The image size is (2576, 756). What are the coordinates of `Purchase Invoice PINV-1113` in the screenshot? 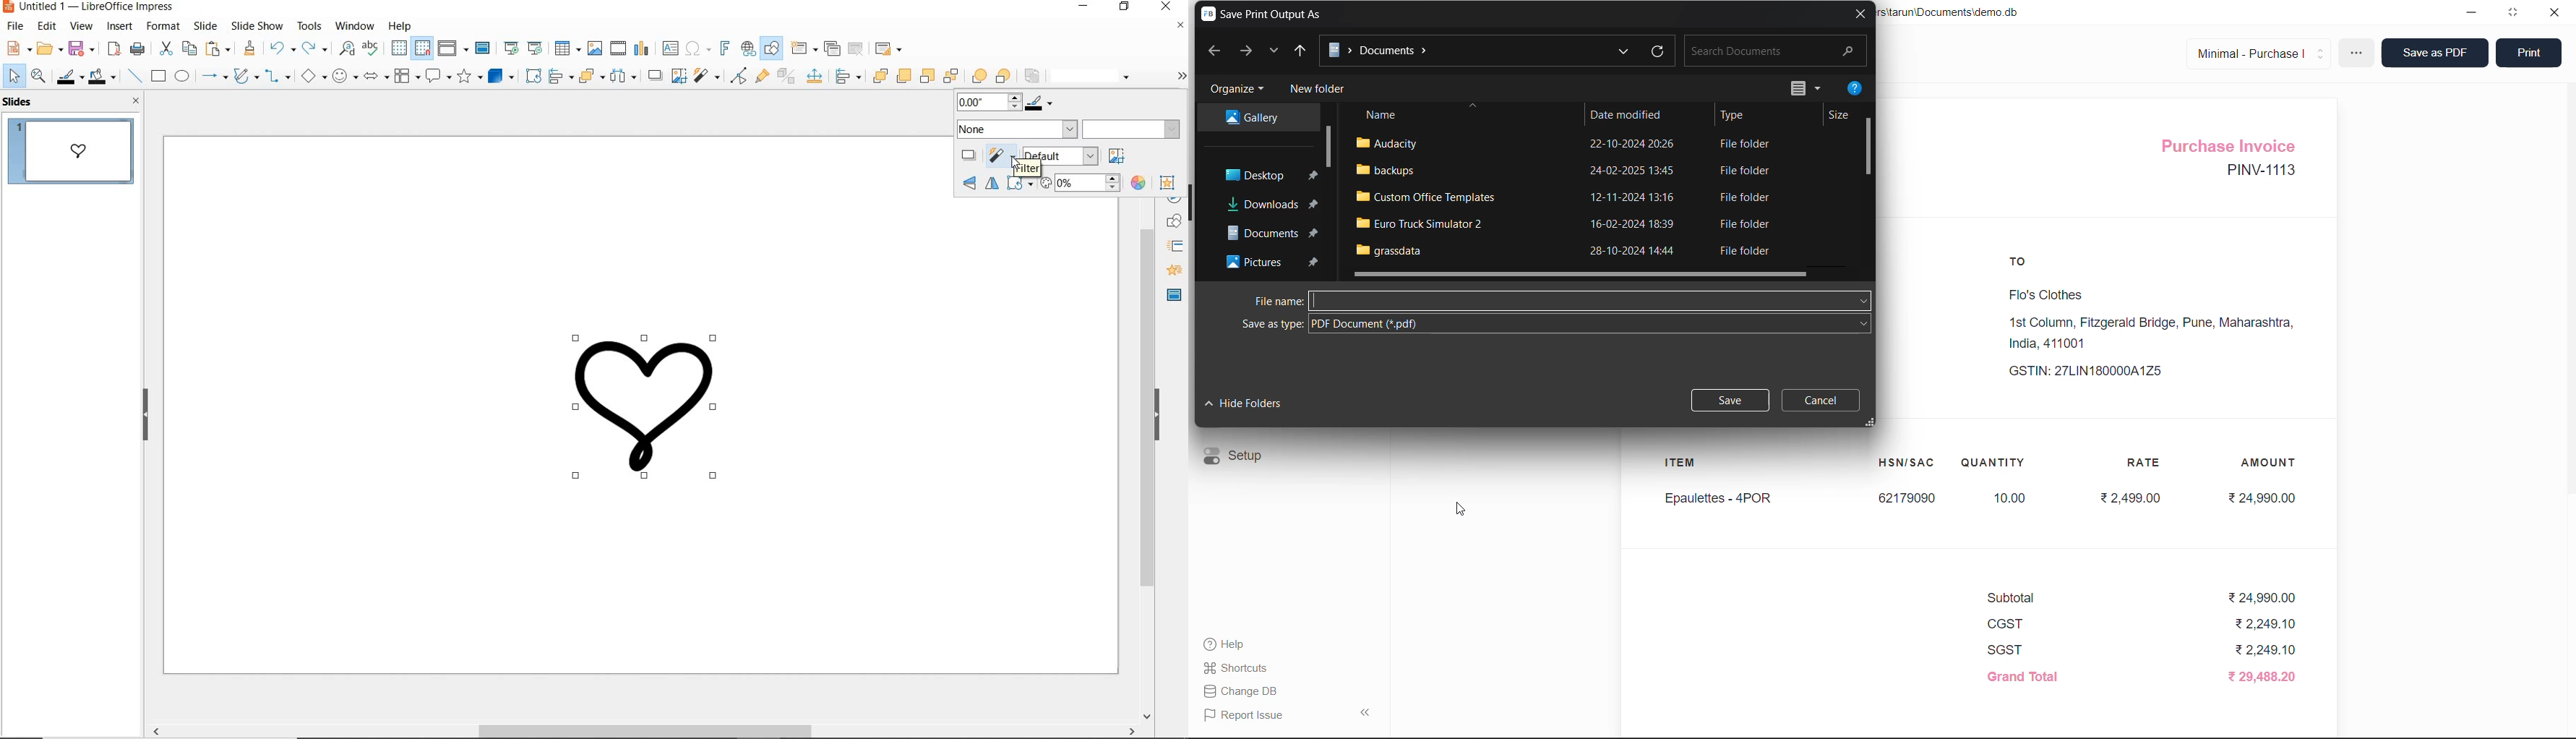 It's located at (2236, 160).